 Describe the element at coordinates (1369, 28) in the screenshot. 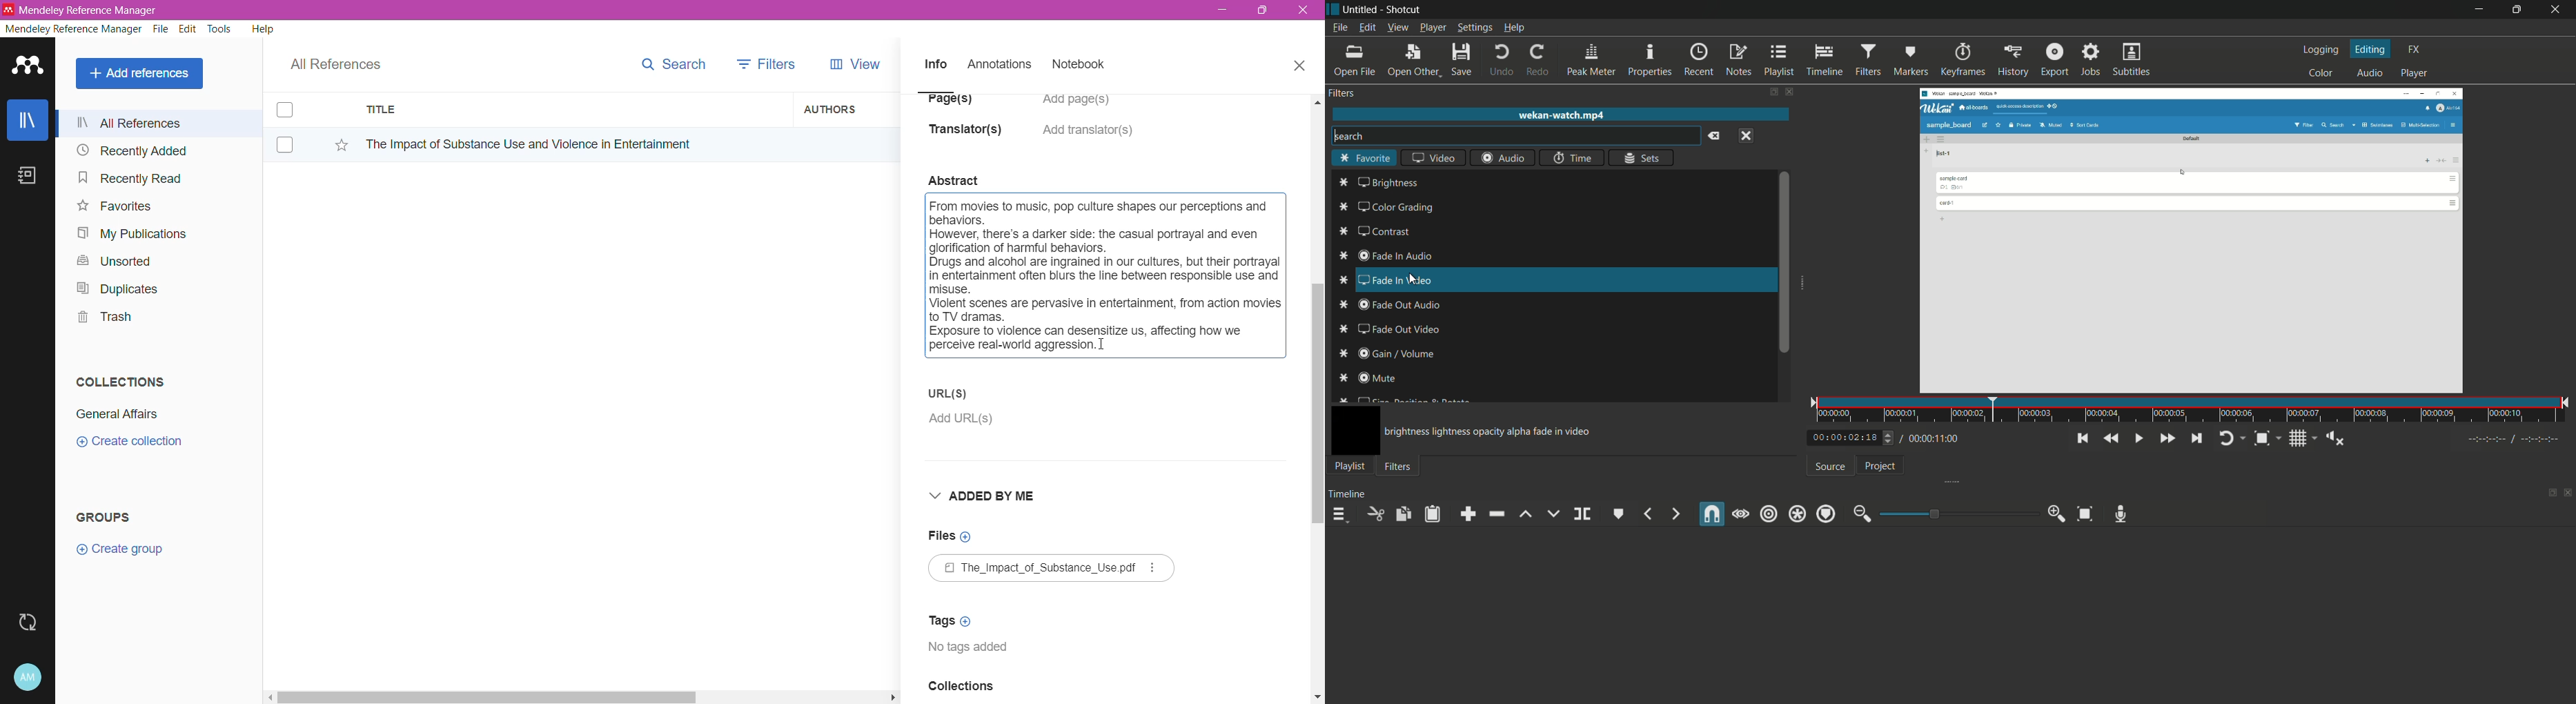

I see `edit menu` at that location.